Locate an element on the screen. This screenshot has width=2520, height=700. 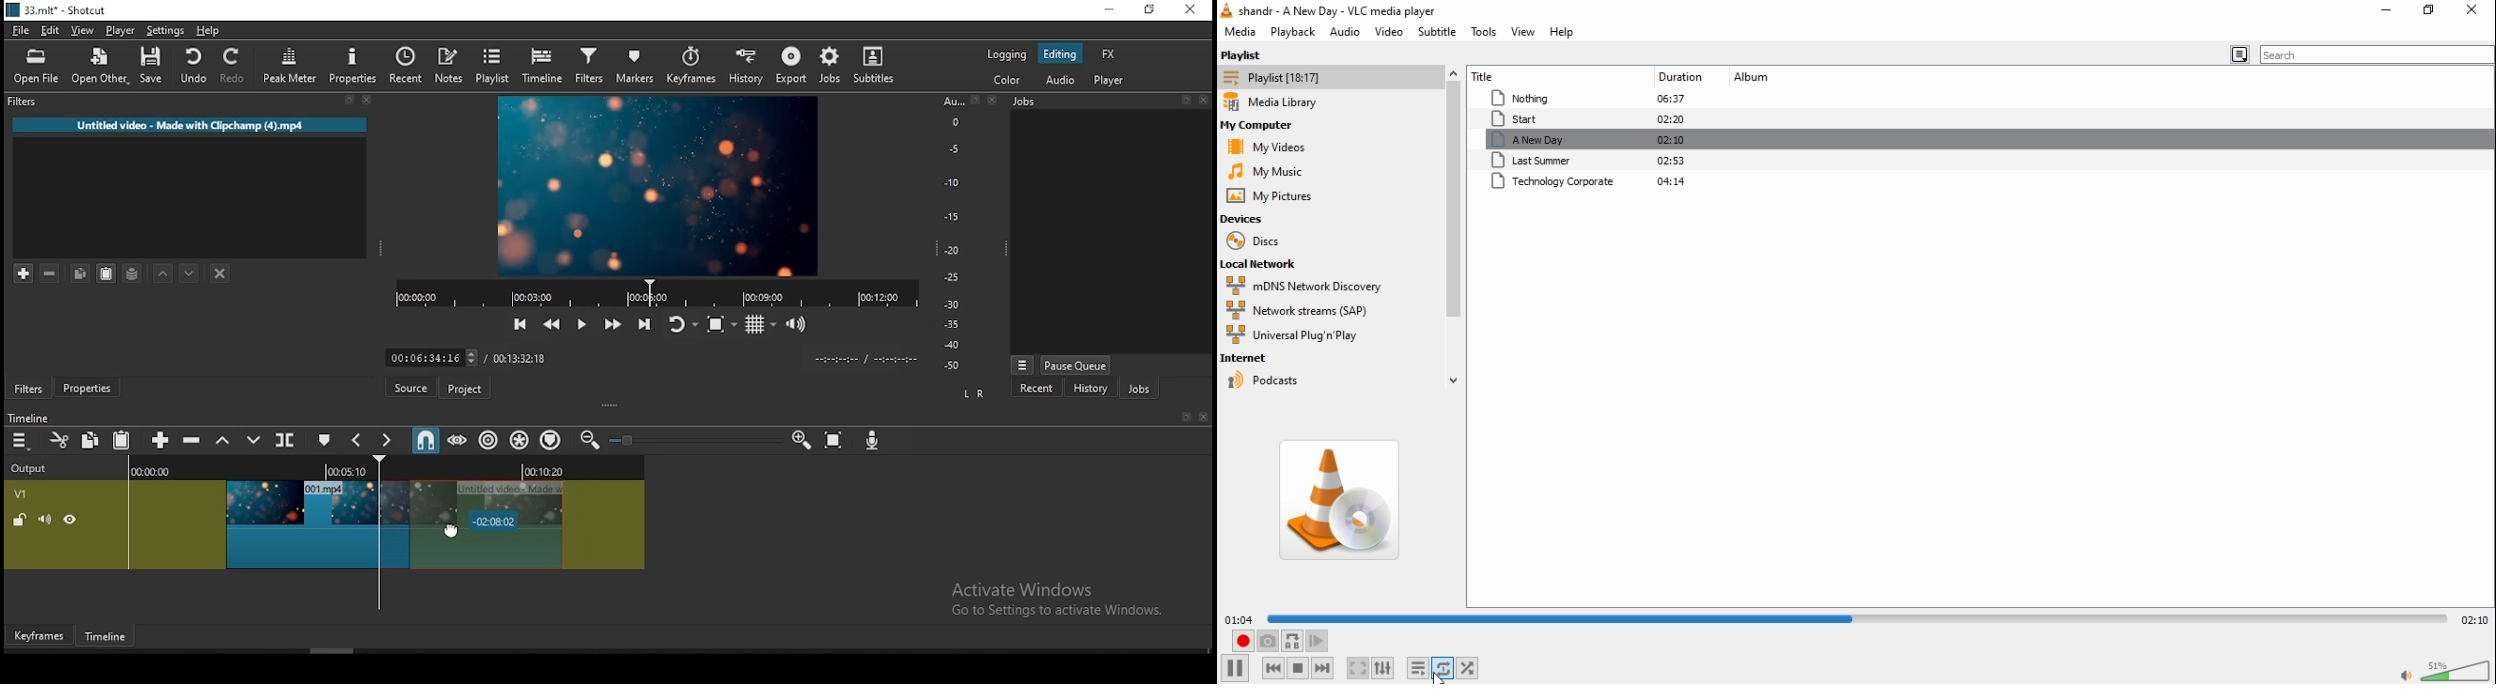
my videos is located at coordinates (1270, 146).